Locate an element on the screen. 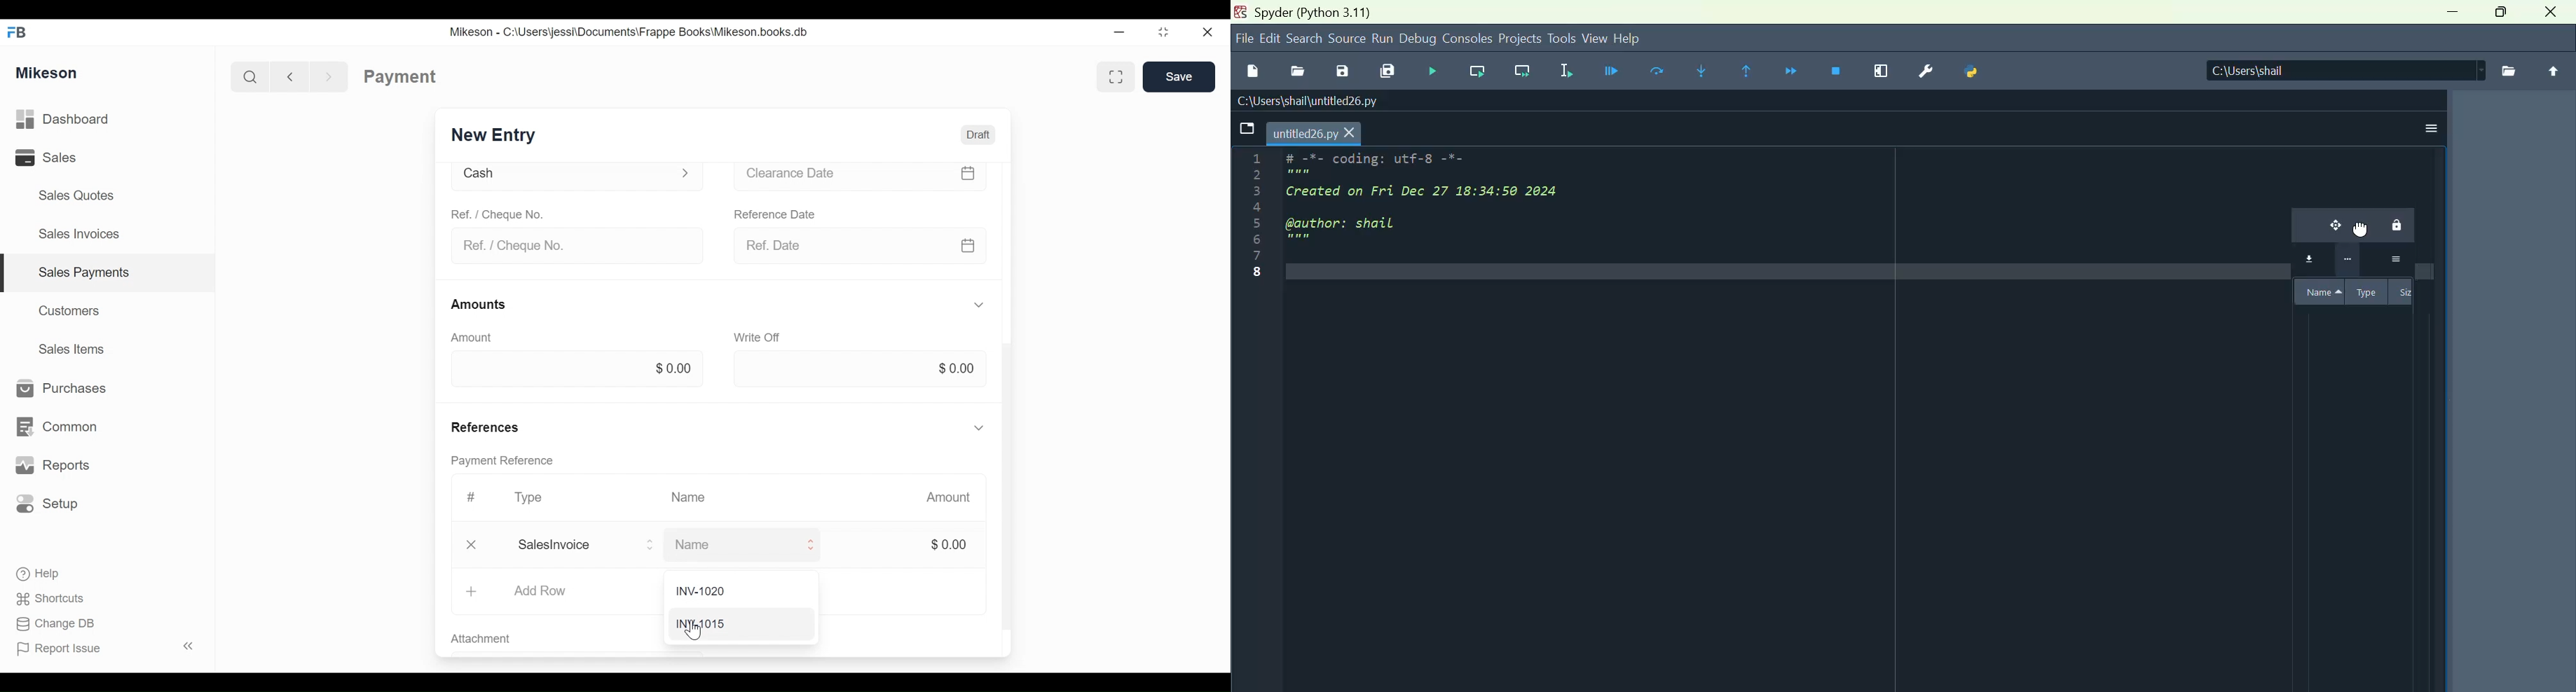  search is located at coordinates (1306, 37).